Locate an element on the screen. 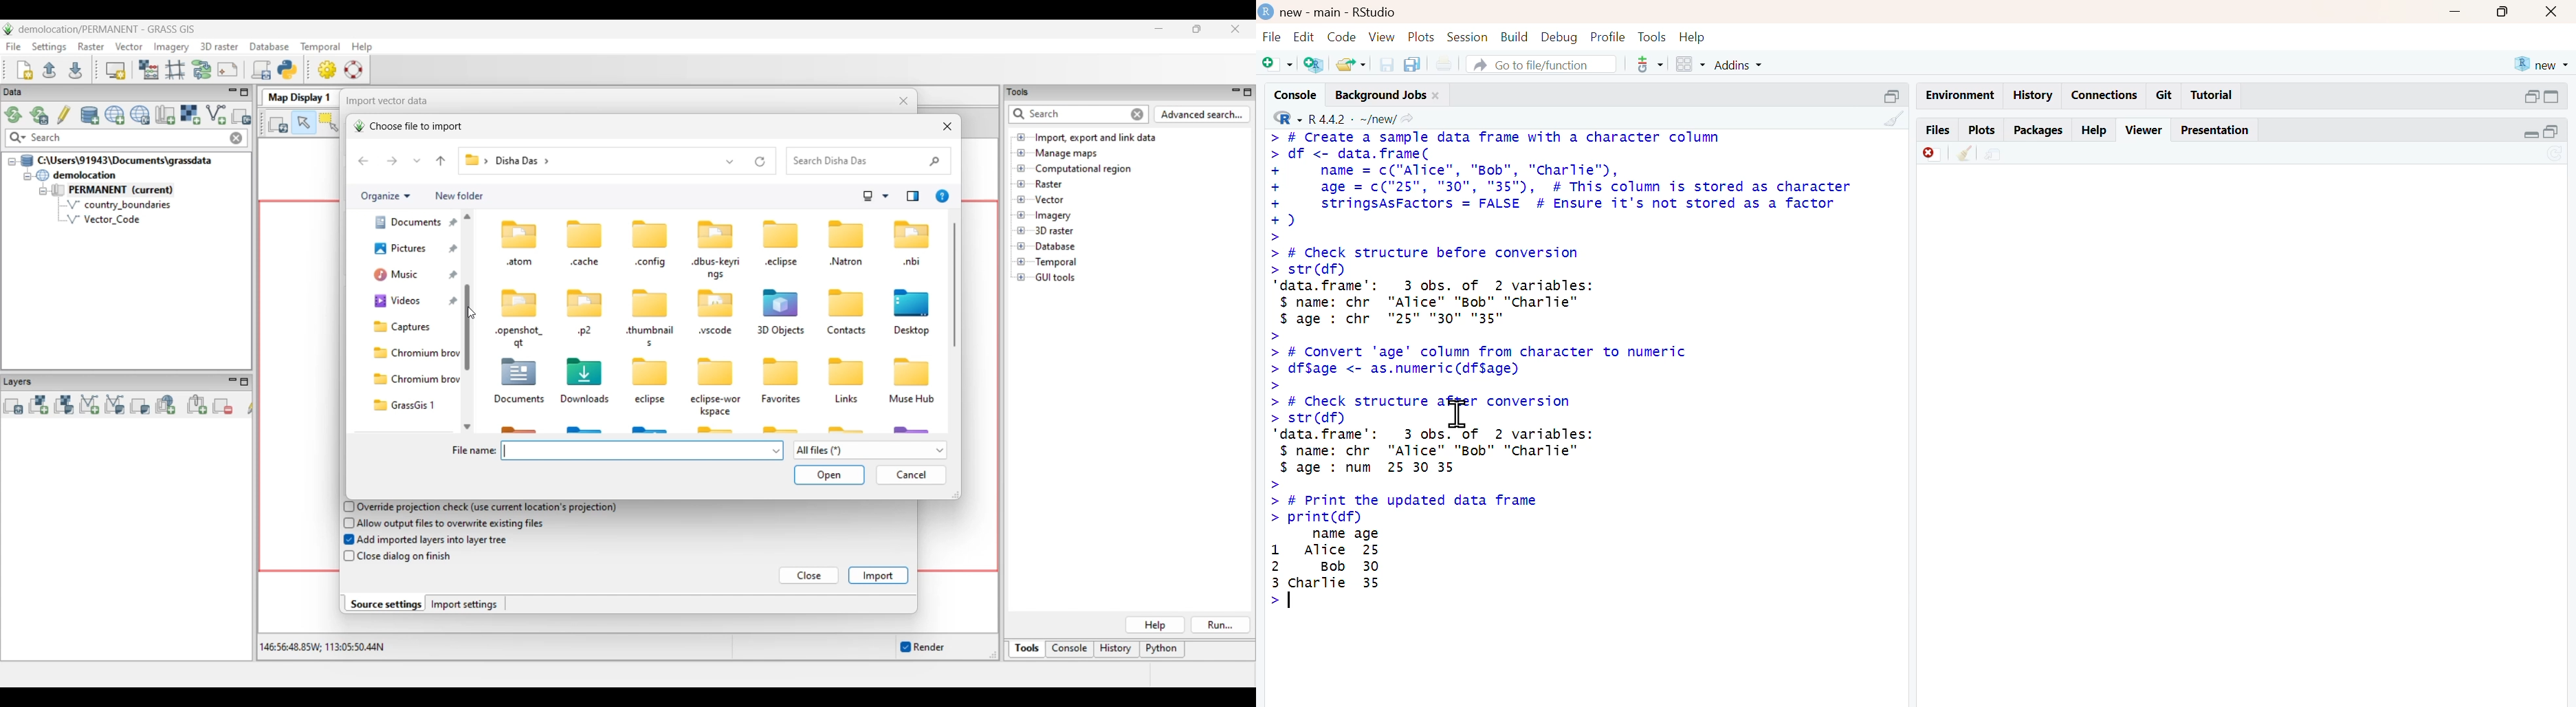 The width and height of the screenshot is (2576, 728). > # Create a sample data frame with a character column
> df <- data.frame(
+ name = c("Alice", "Bob", "cCharlie"),
+ age = c("25", "30", "35"), # This column is stored as character
+ stringsAsFactors = FALSE # Ensure it's not stored as a factor
+)
>
> # Check structure before conversion
> str(df)
‘data. frame’: 3 obs. of 2 variables:
$ name: chr "Alice" "Bob" "Charlie"
$ age : chr "25" "30" "35"
>
> # Convert 'age' column from character to numeric
> df$age <- as.numeric(df$age)
> is located at coordinates (1561, 259).